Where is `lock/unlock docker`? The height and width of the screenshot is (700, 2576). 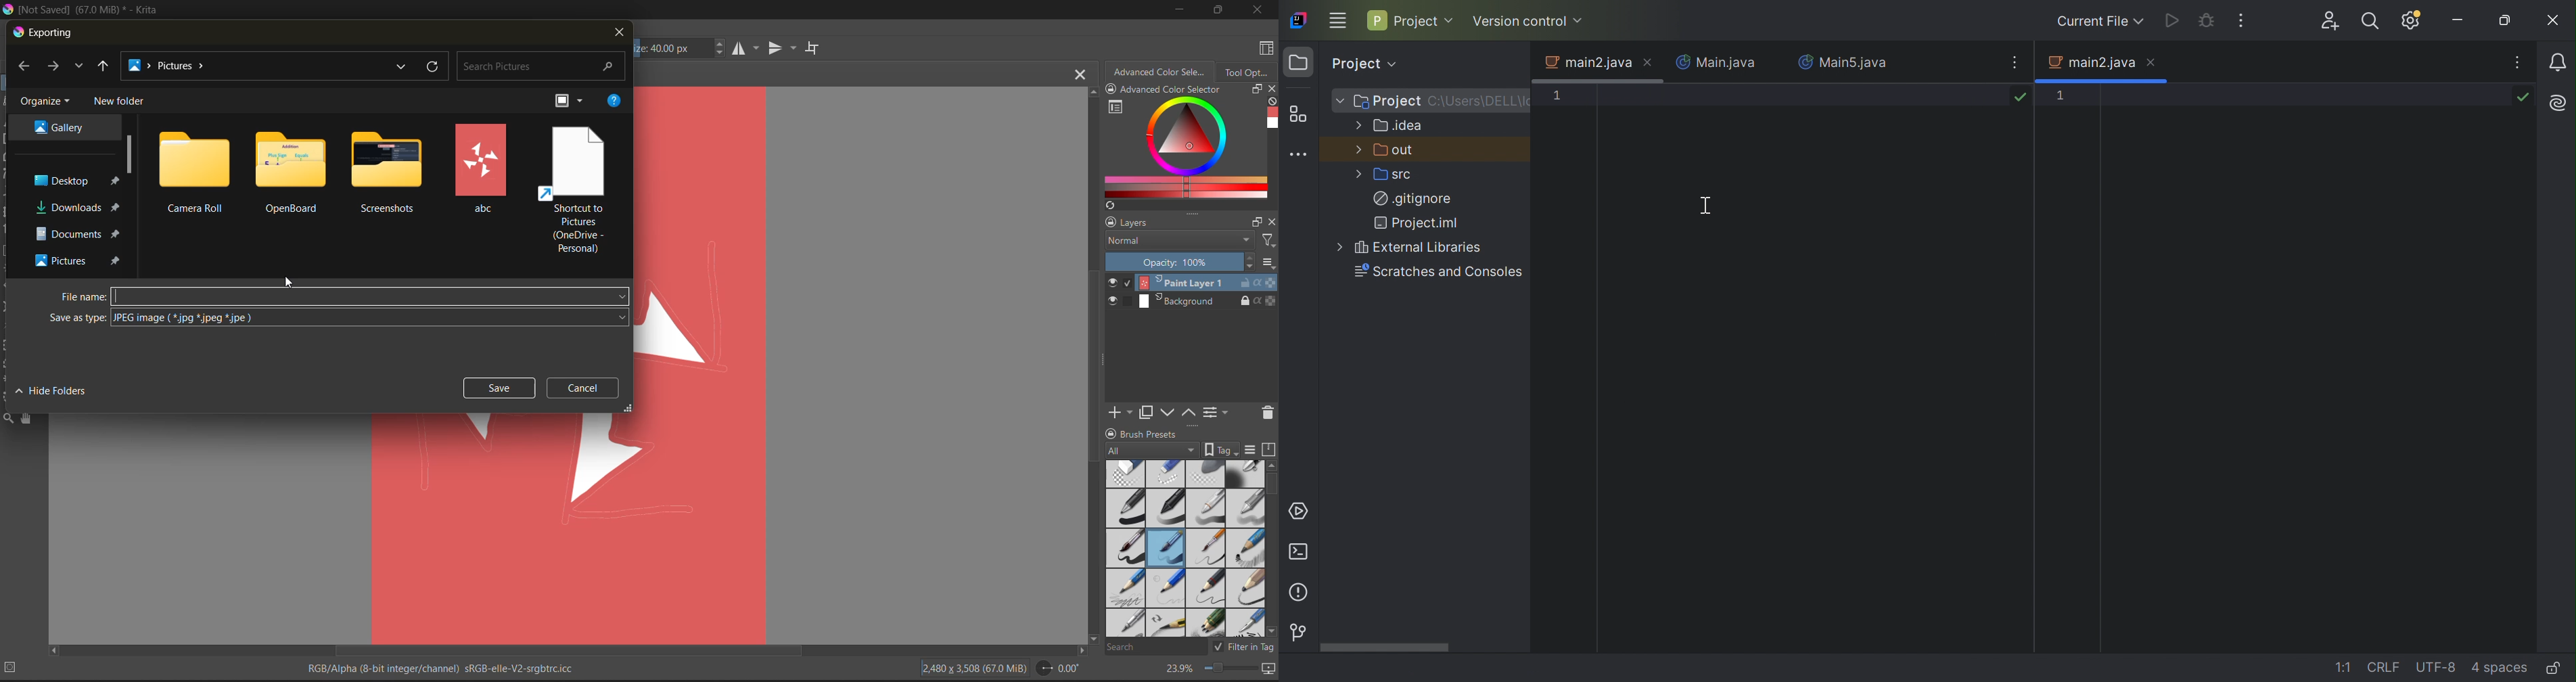
lock/unlock docker is located at coordinates (1114, 90).